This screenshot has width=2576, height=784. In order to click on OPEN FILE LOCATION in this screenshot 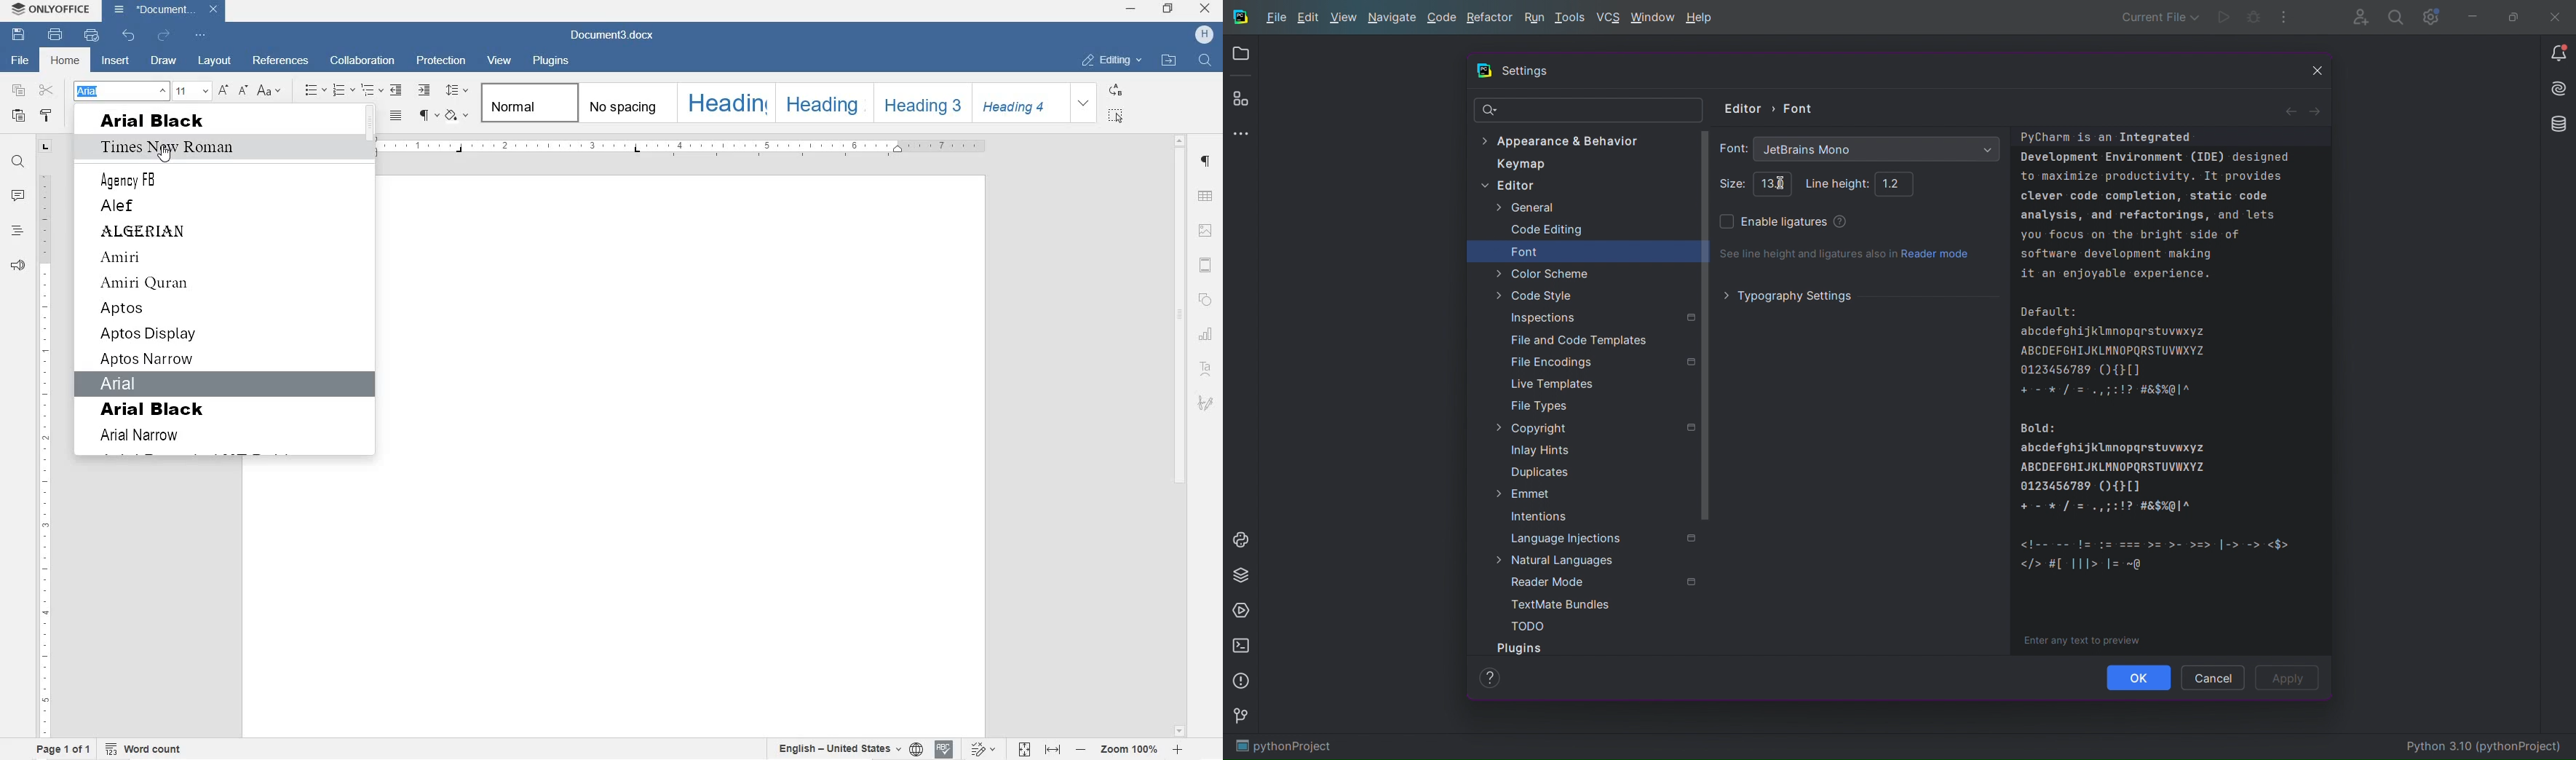, I will do `click(1168, 59)`.